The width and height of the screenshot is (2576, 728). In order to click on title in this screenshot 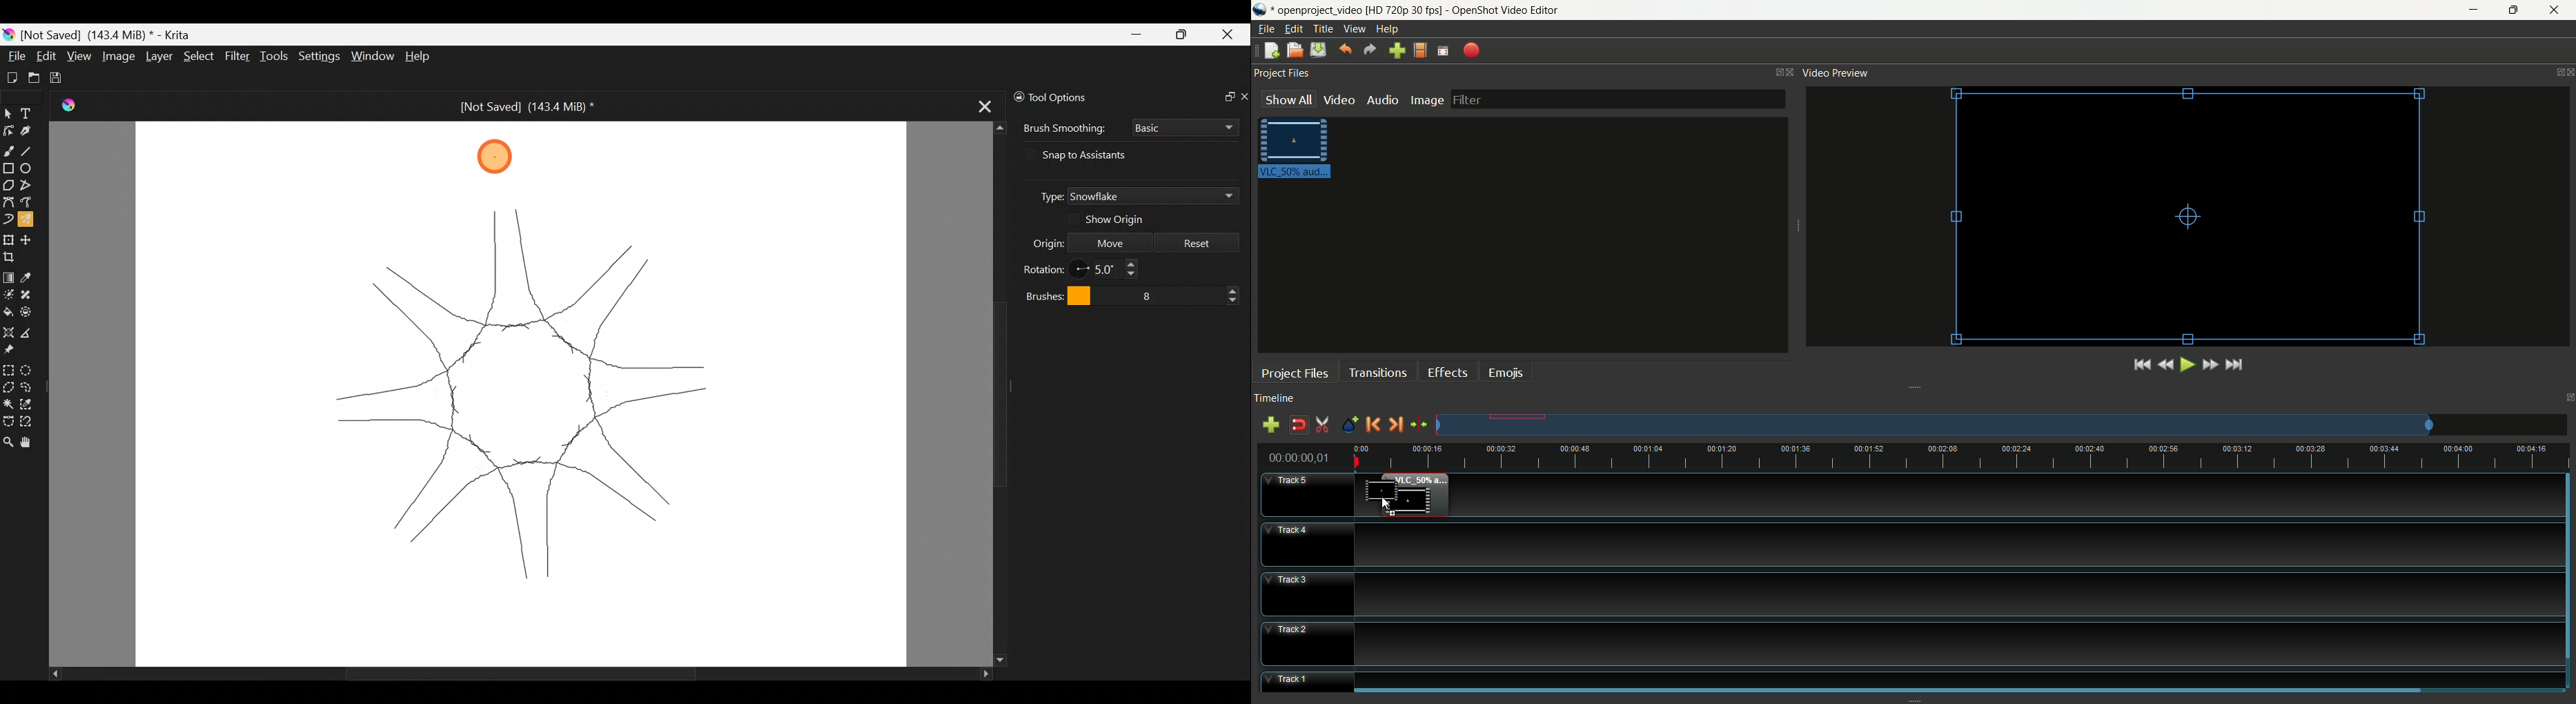, I will do `click(1322, 29)`.